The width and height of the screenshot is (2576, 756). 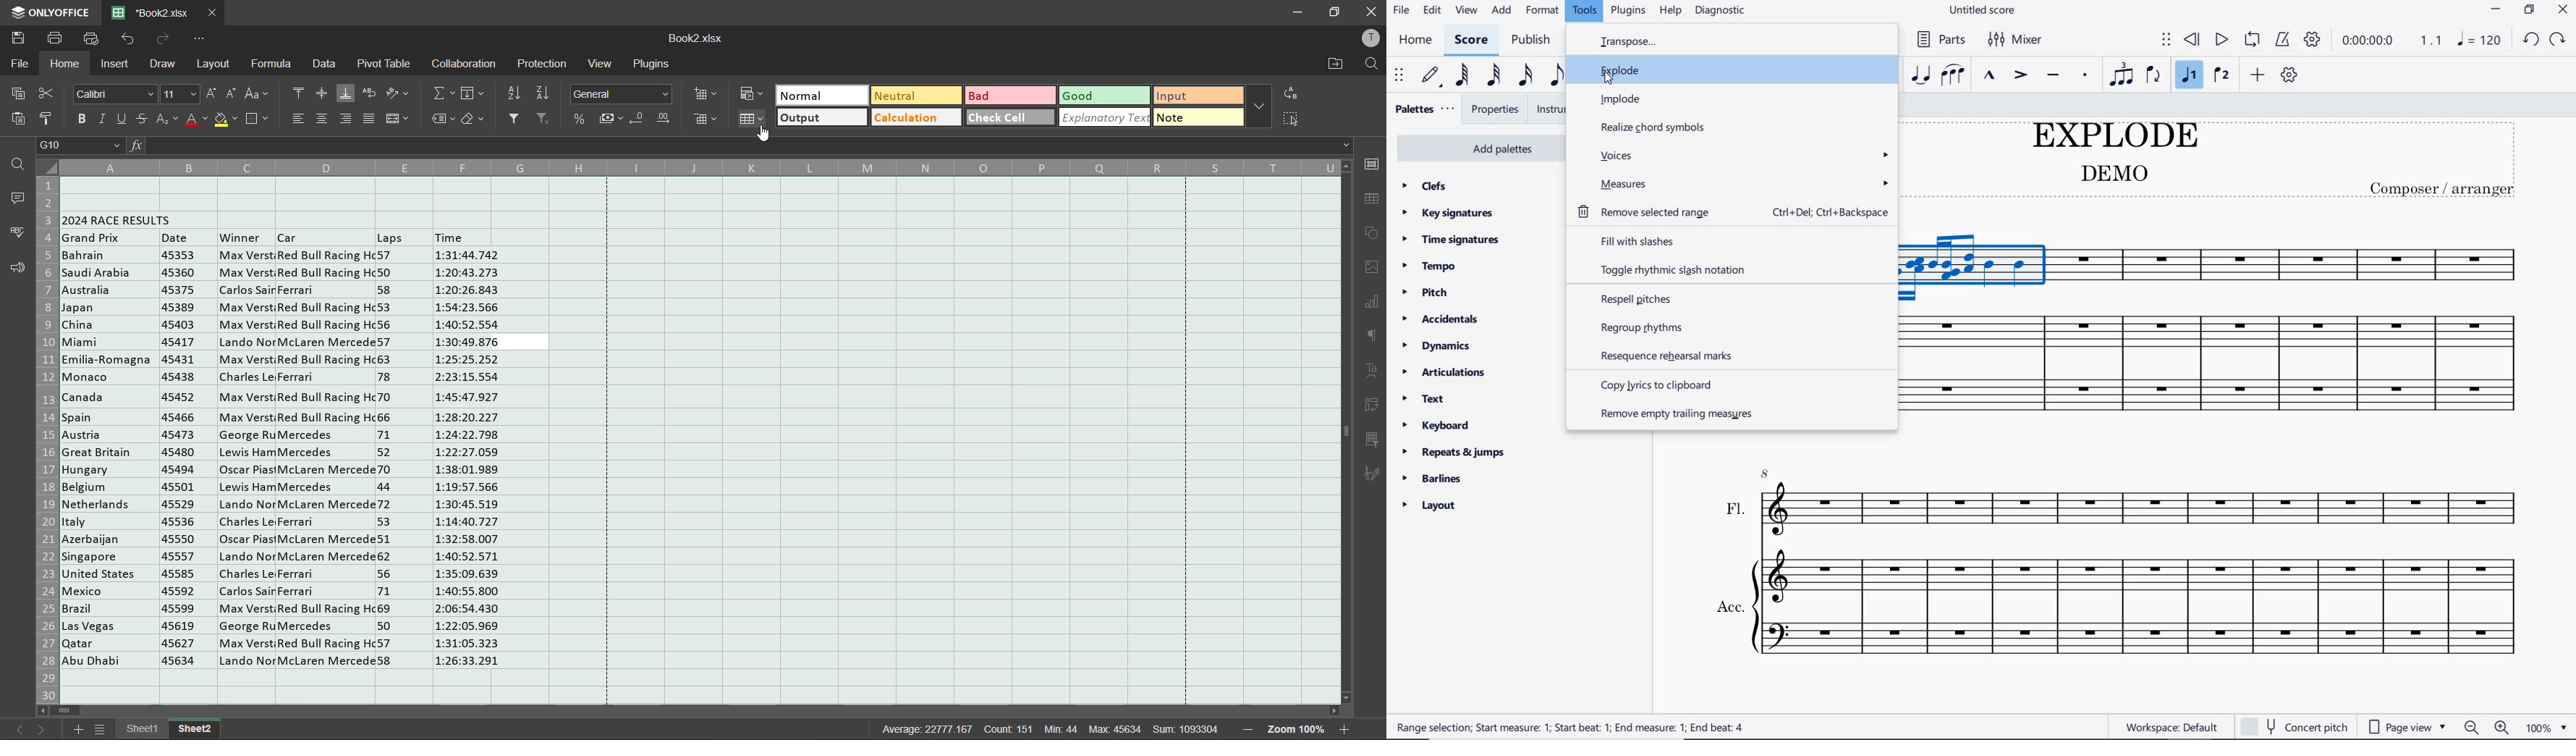 I want to click on copy lyrics to clipboard, so click(x=1665, y=385).